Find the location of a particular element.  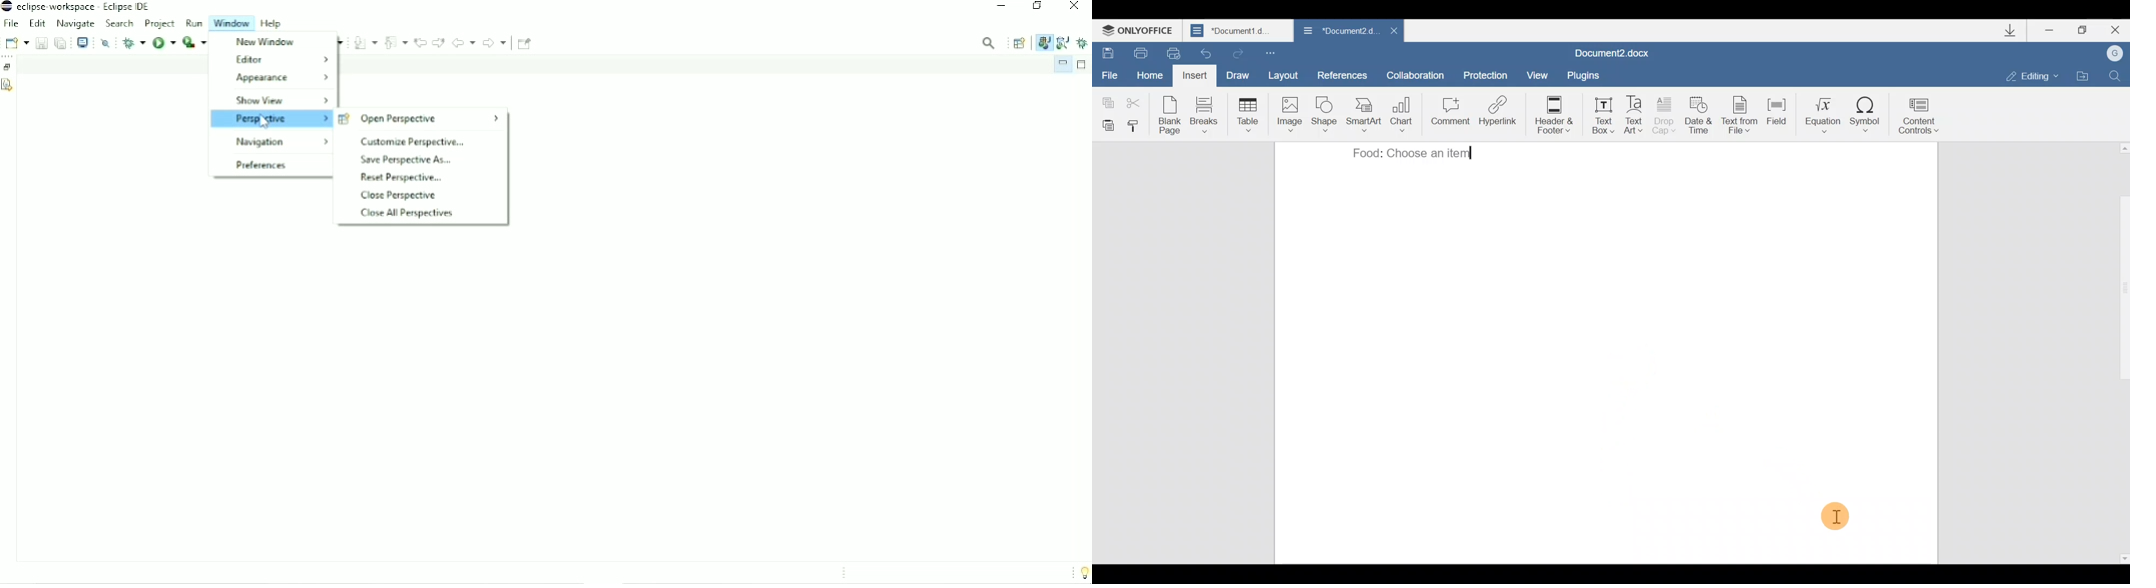

Symbol is located at coordinates (1870, 110).